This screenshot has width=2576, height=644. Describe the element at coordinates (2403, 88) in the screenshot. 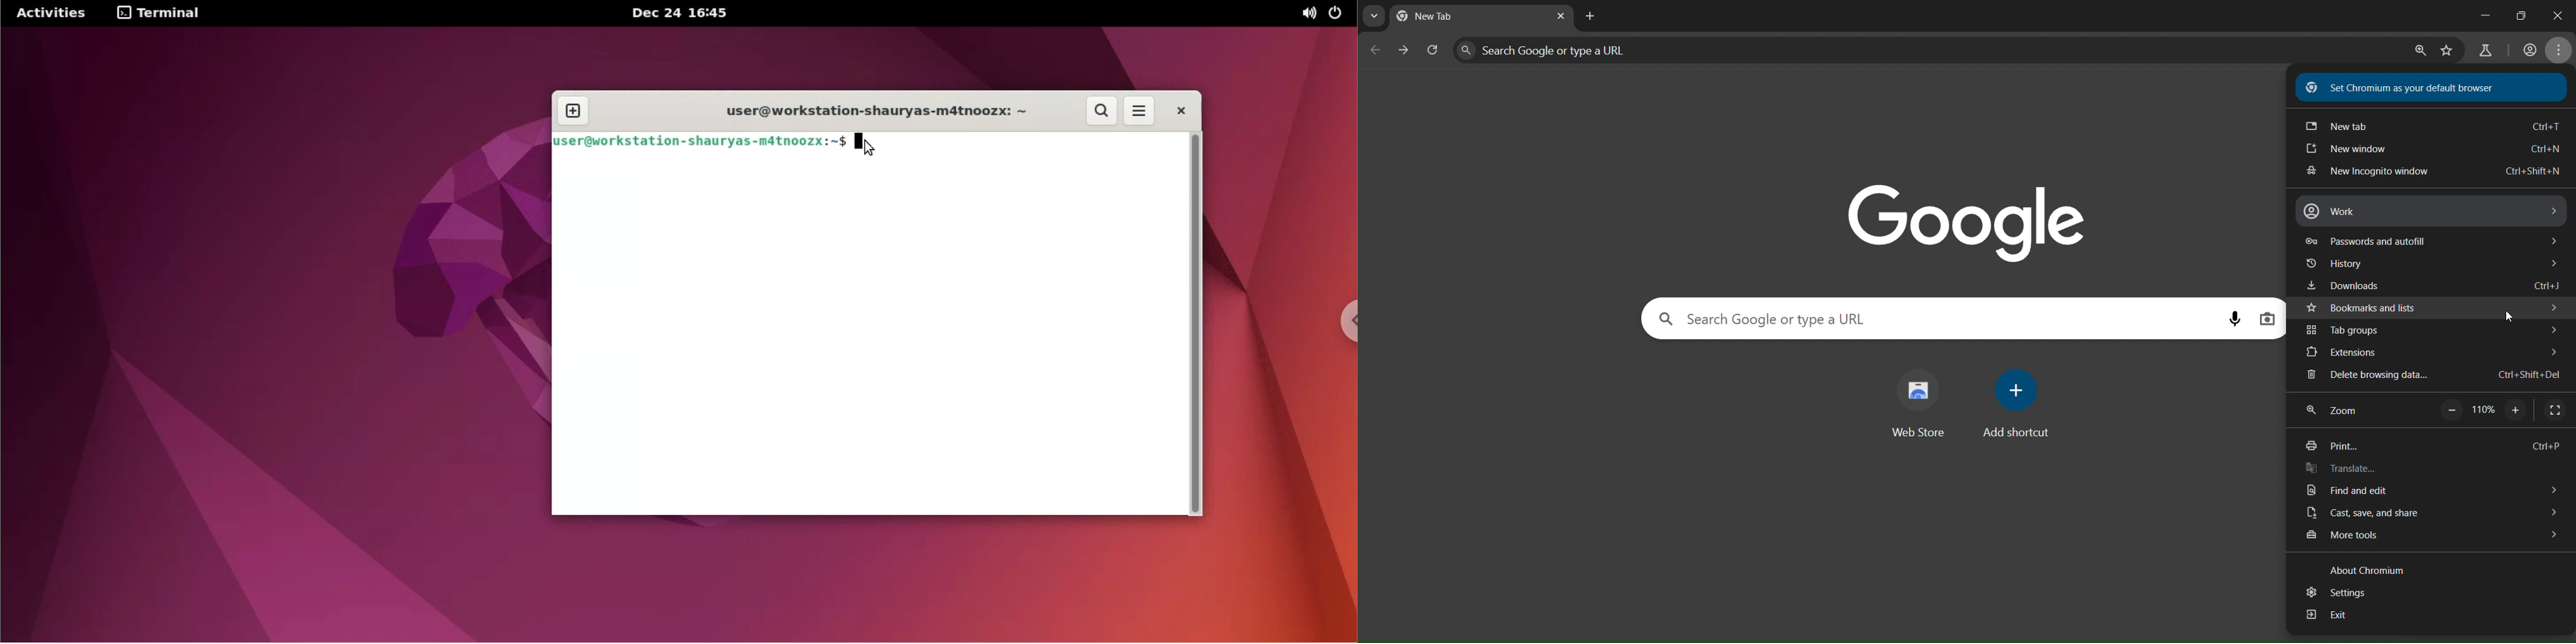

I see `Set Chromium as your default browser` at that location.